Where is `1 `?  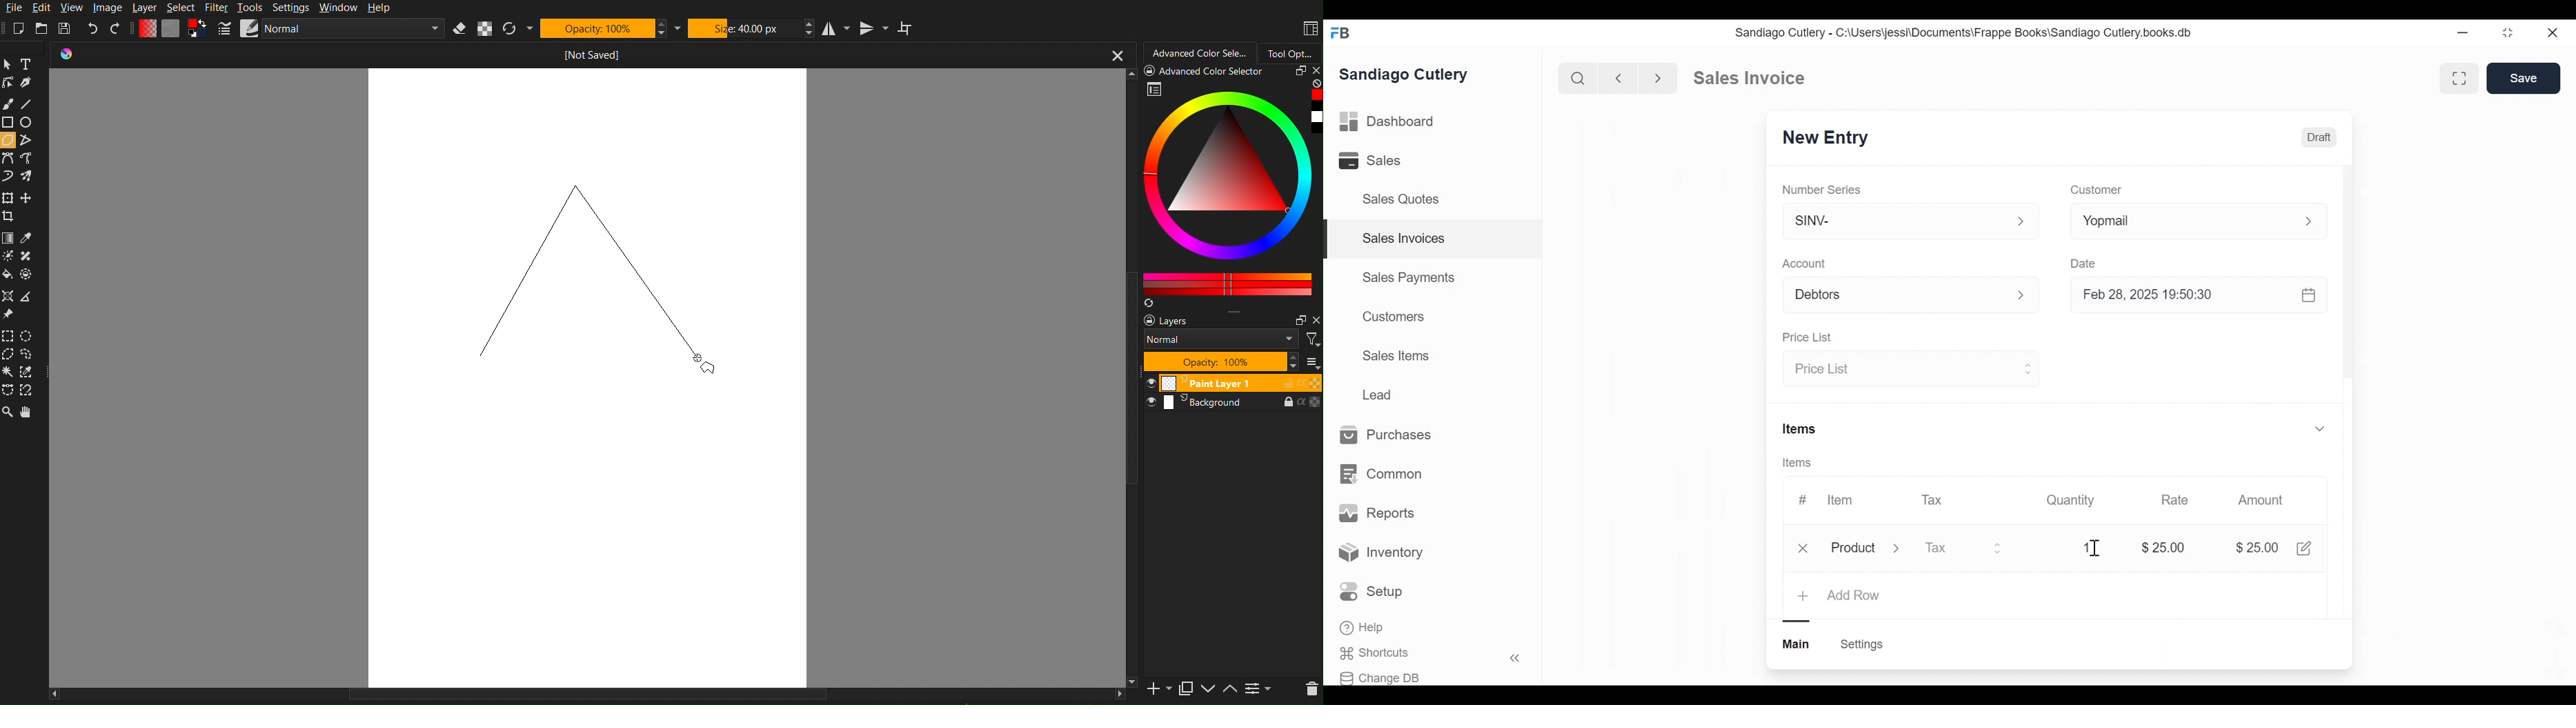 1  is located at coordinates (2087, 547).